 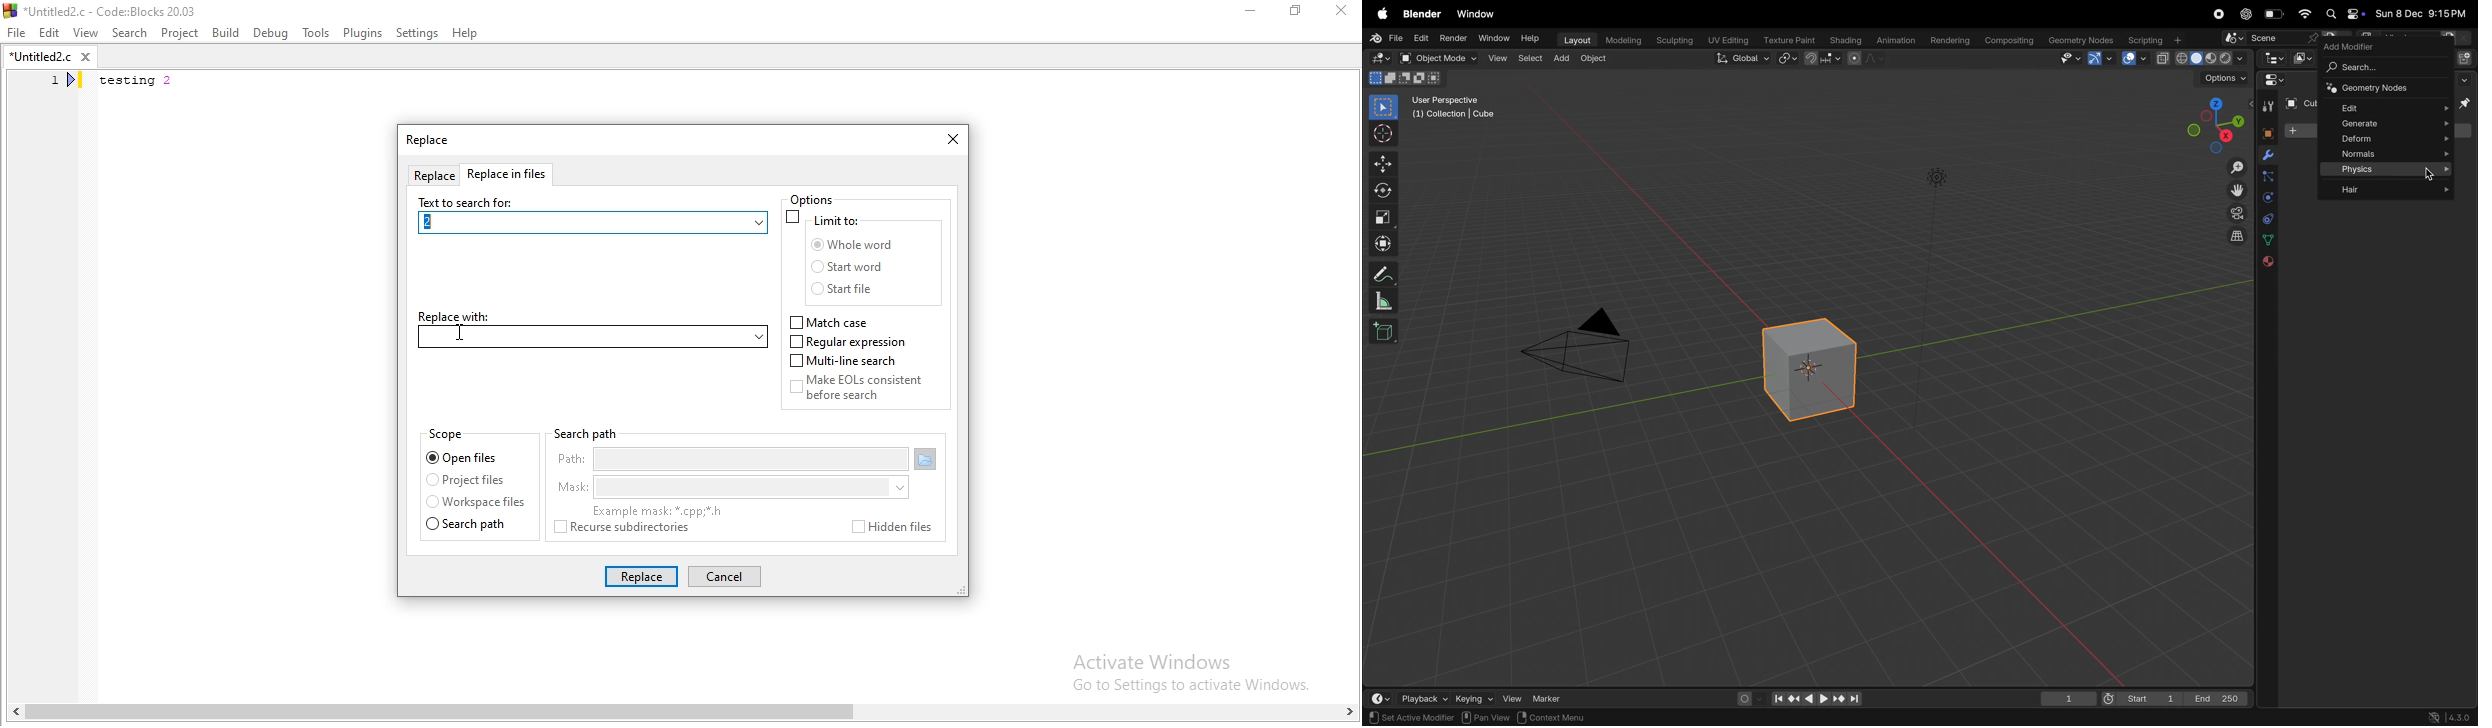 What do you see at coordinates (640, 576) in the screenshot?
I see `replace` at bounding box center [640, 576].